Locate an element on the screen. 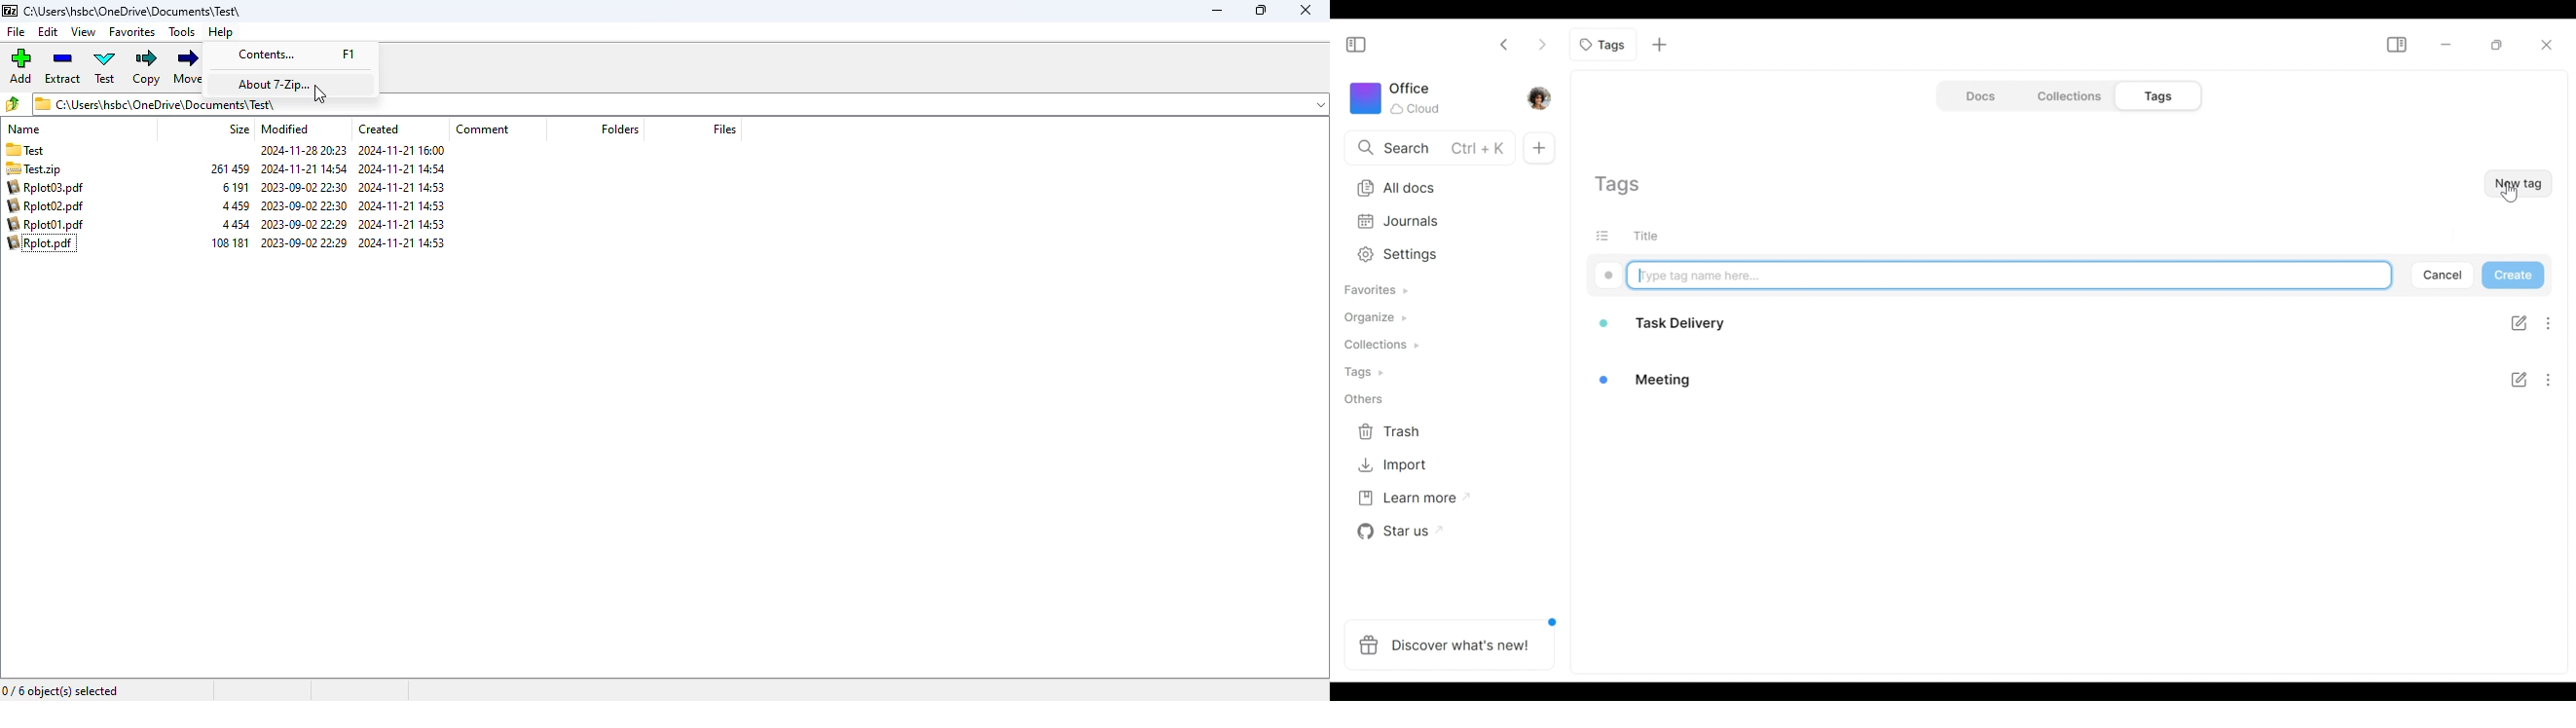 The height and width of the screenshot is (728, 2576). 108 181 is located at coordinates (230, 242).